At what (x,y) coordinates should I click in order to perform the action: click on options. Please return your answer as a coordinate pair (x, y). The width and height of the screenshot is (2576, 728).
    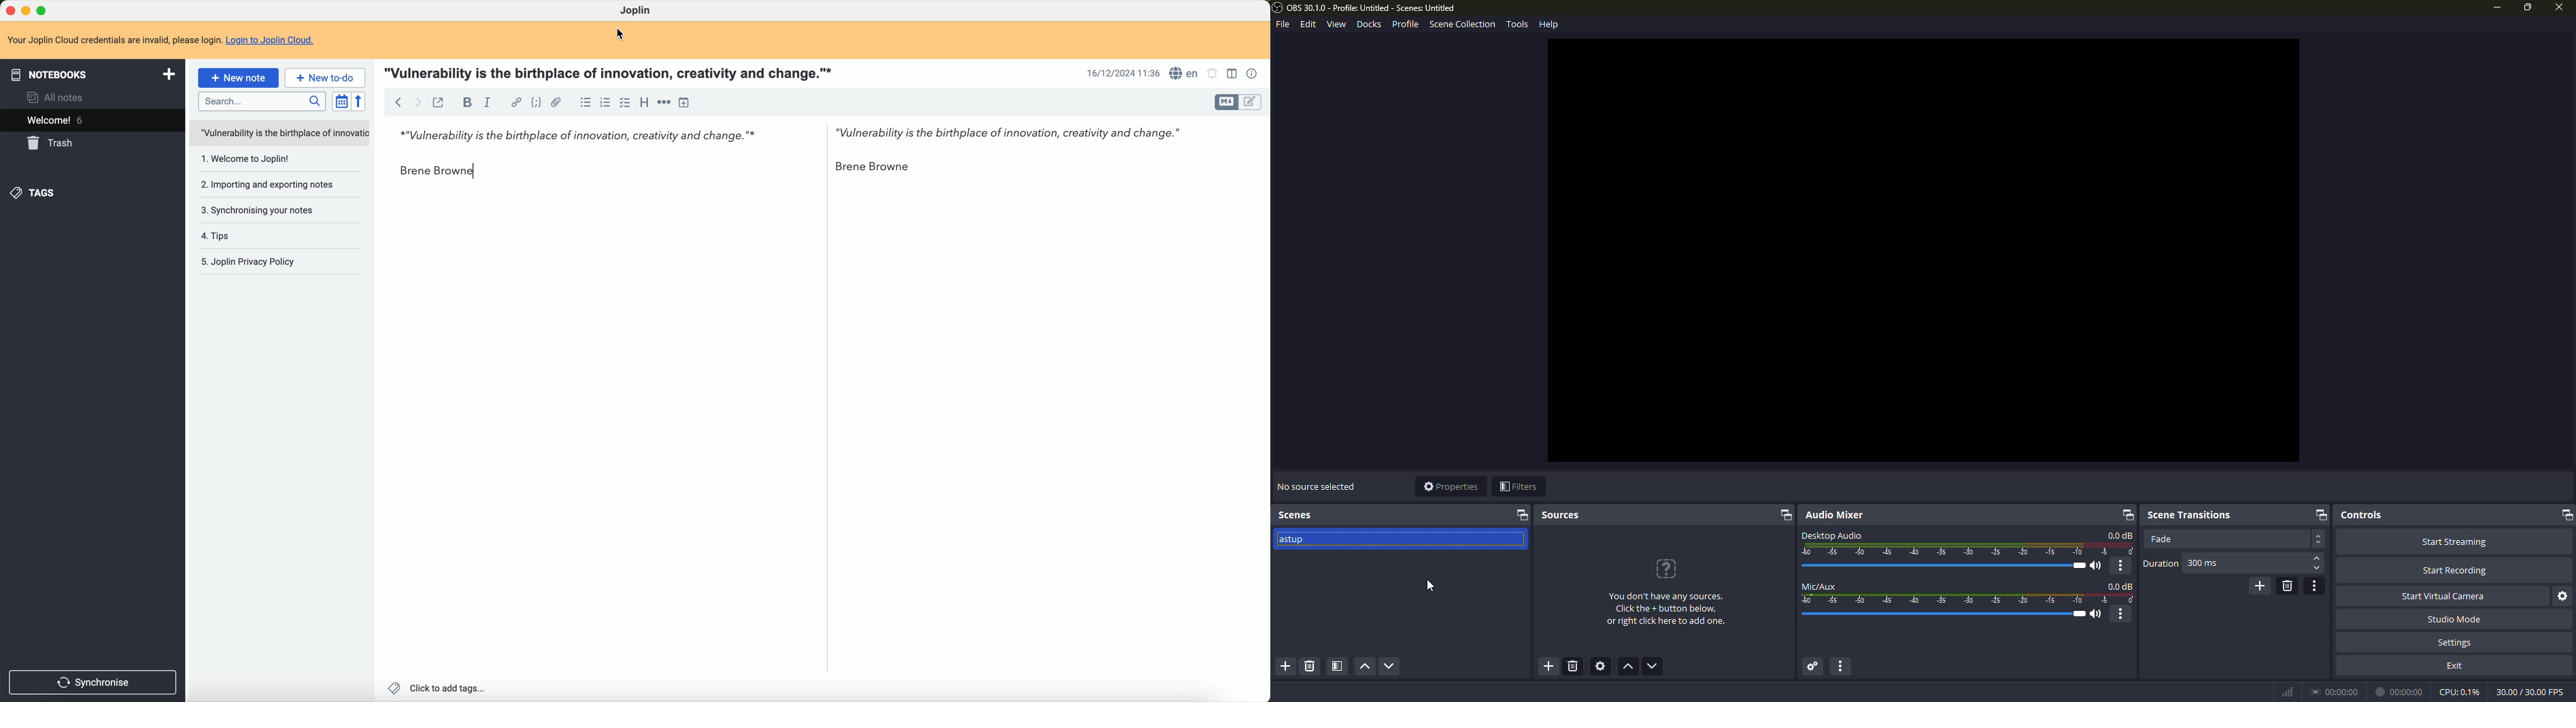
    Looking at the image, I should click on (2122, 565).